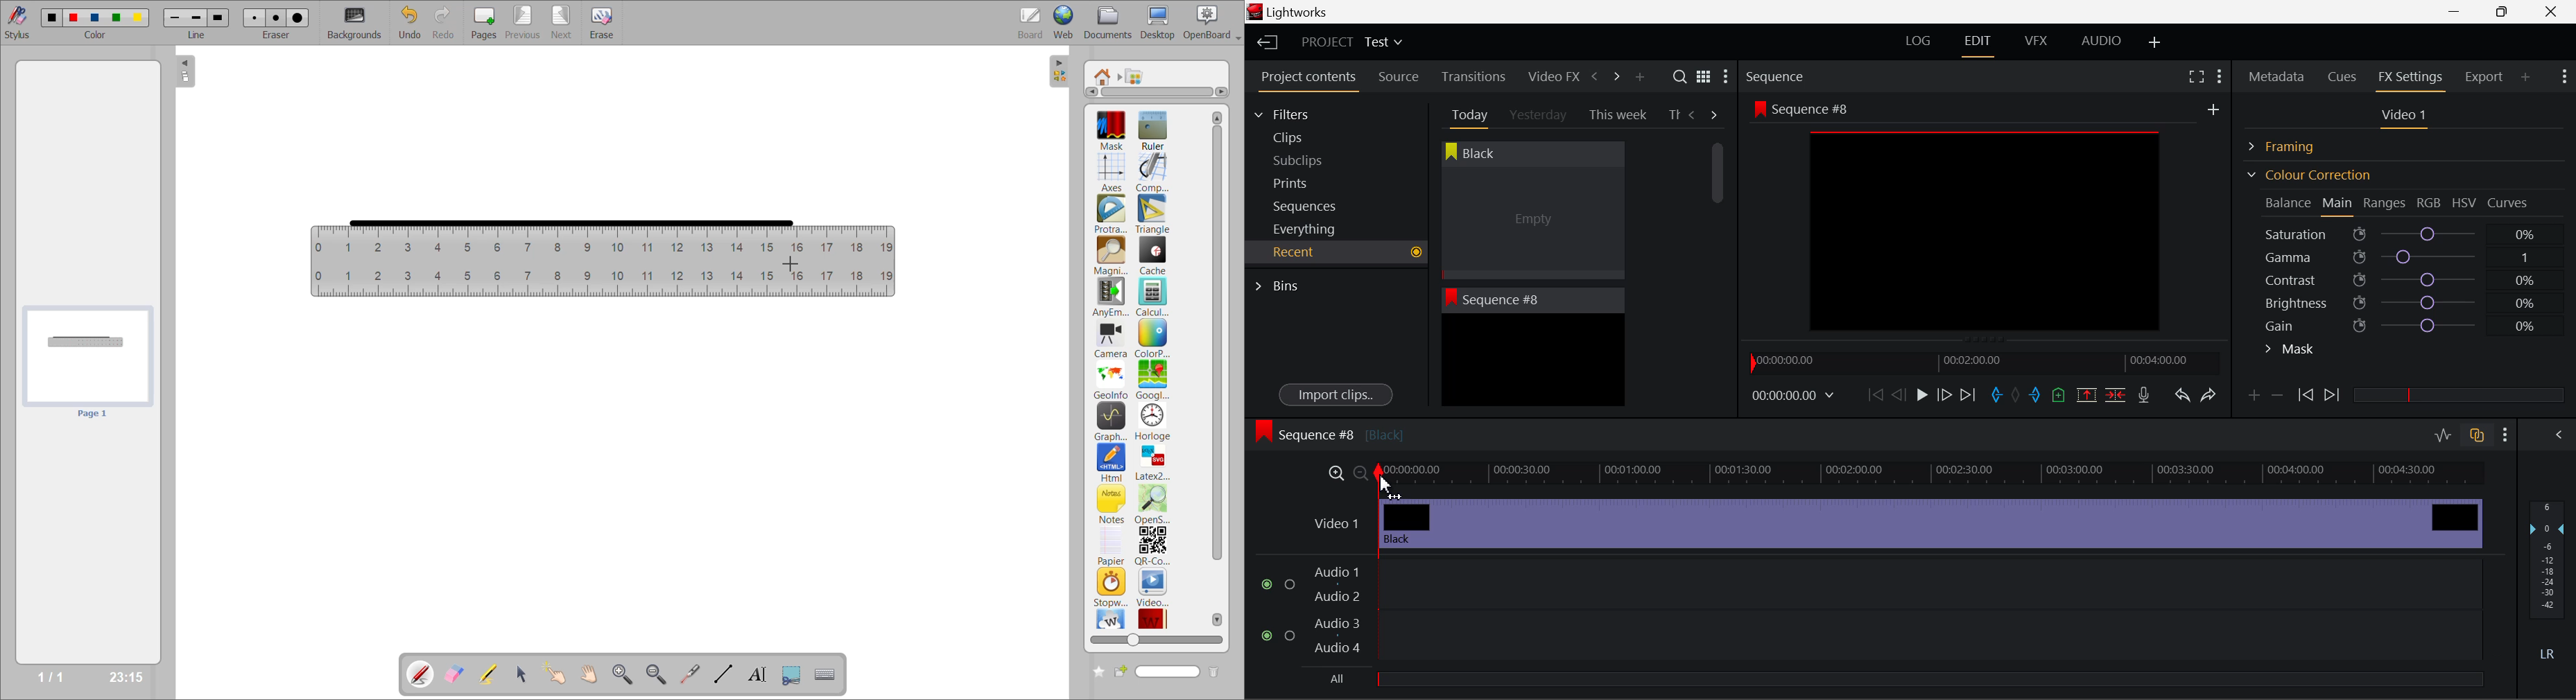  Describe the element at coordinates (1333, 473) in the screenshot. I see `Timeline Zoom In` at that location.